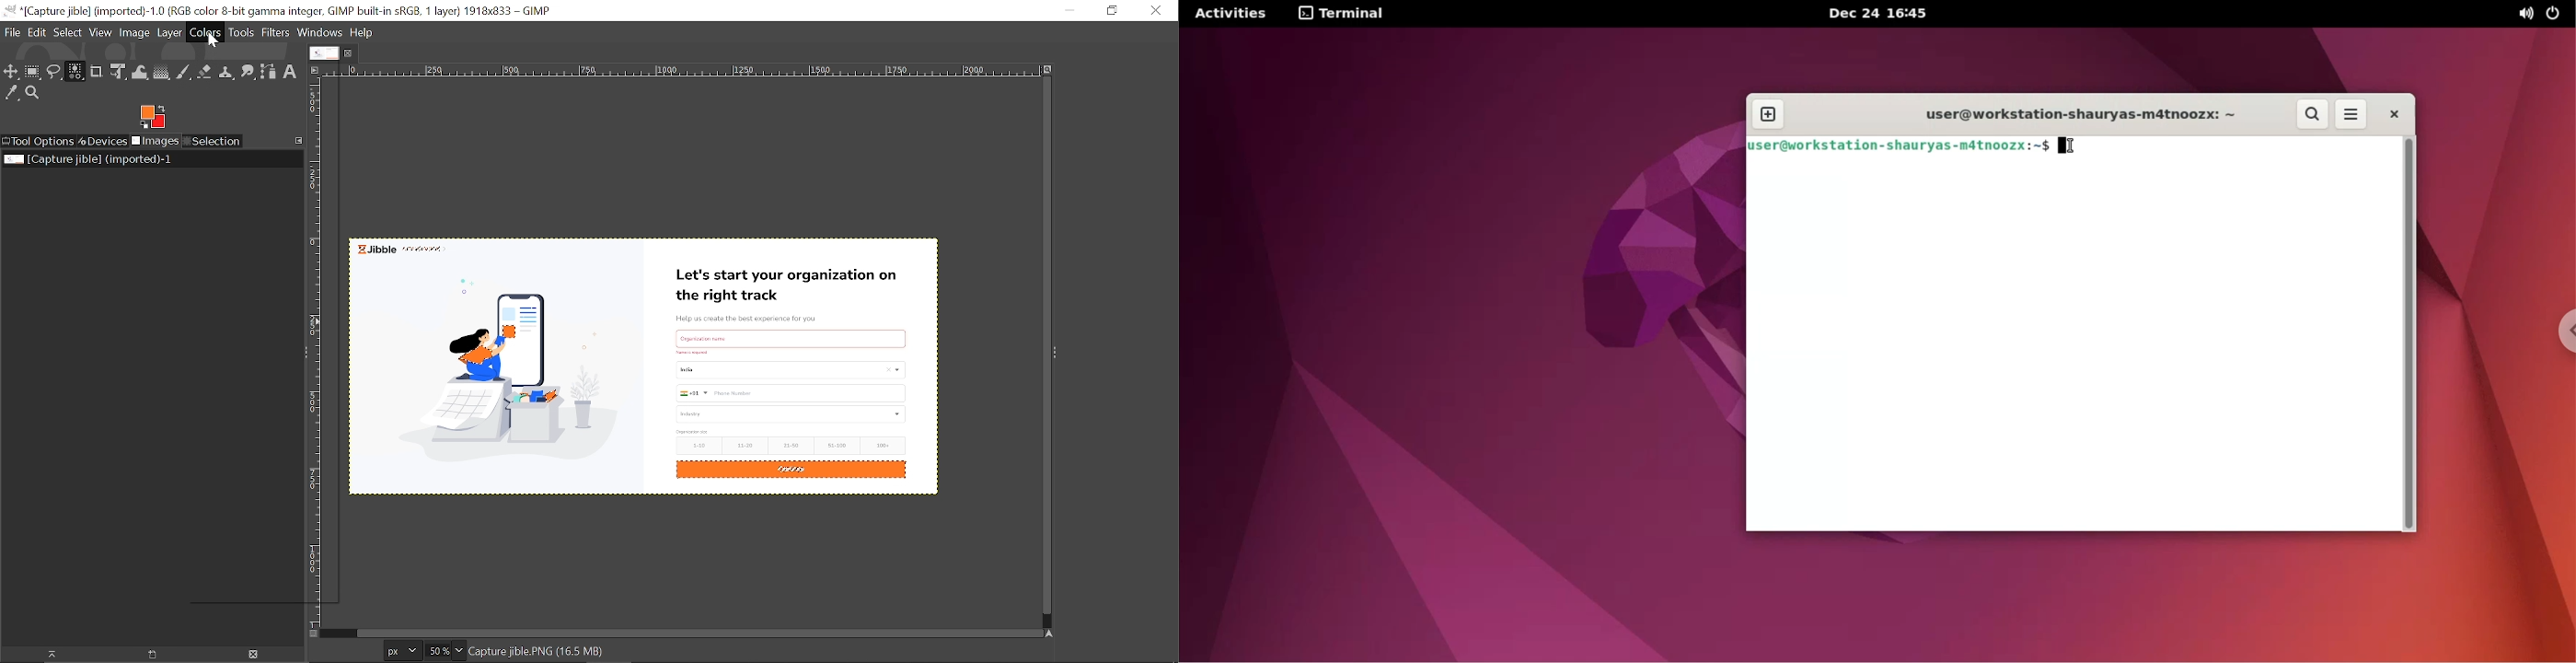 This screenshot has height=672, width=2576. I want to click on Path tool, so click(268, 72).